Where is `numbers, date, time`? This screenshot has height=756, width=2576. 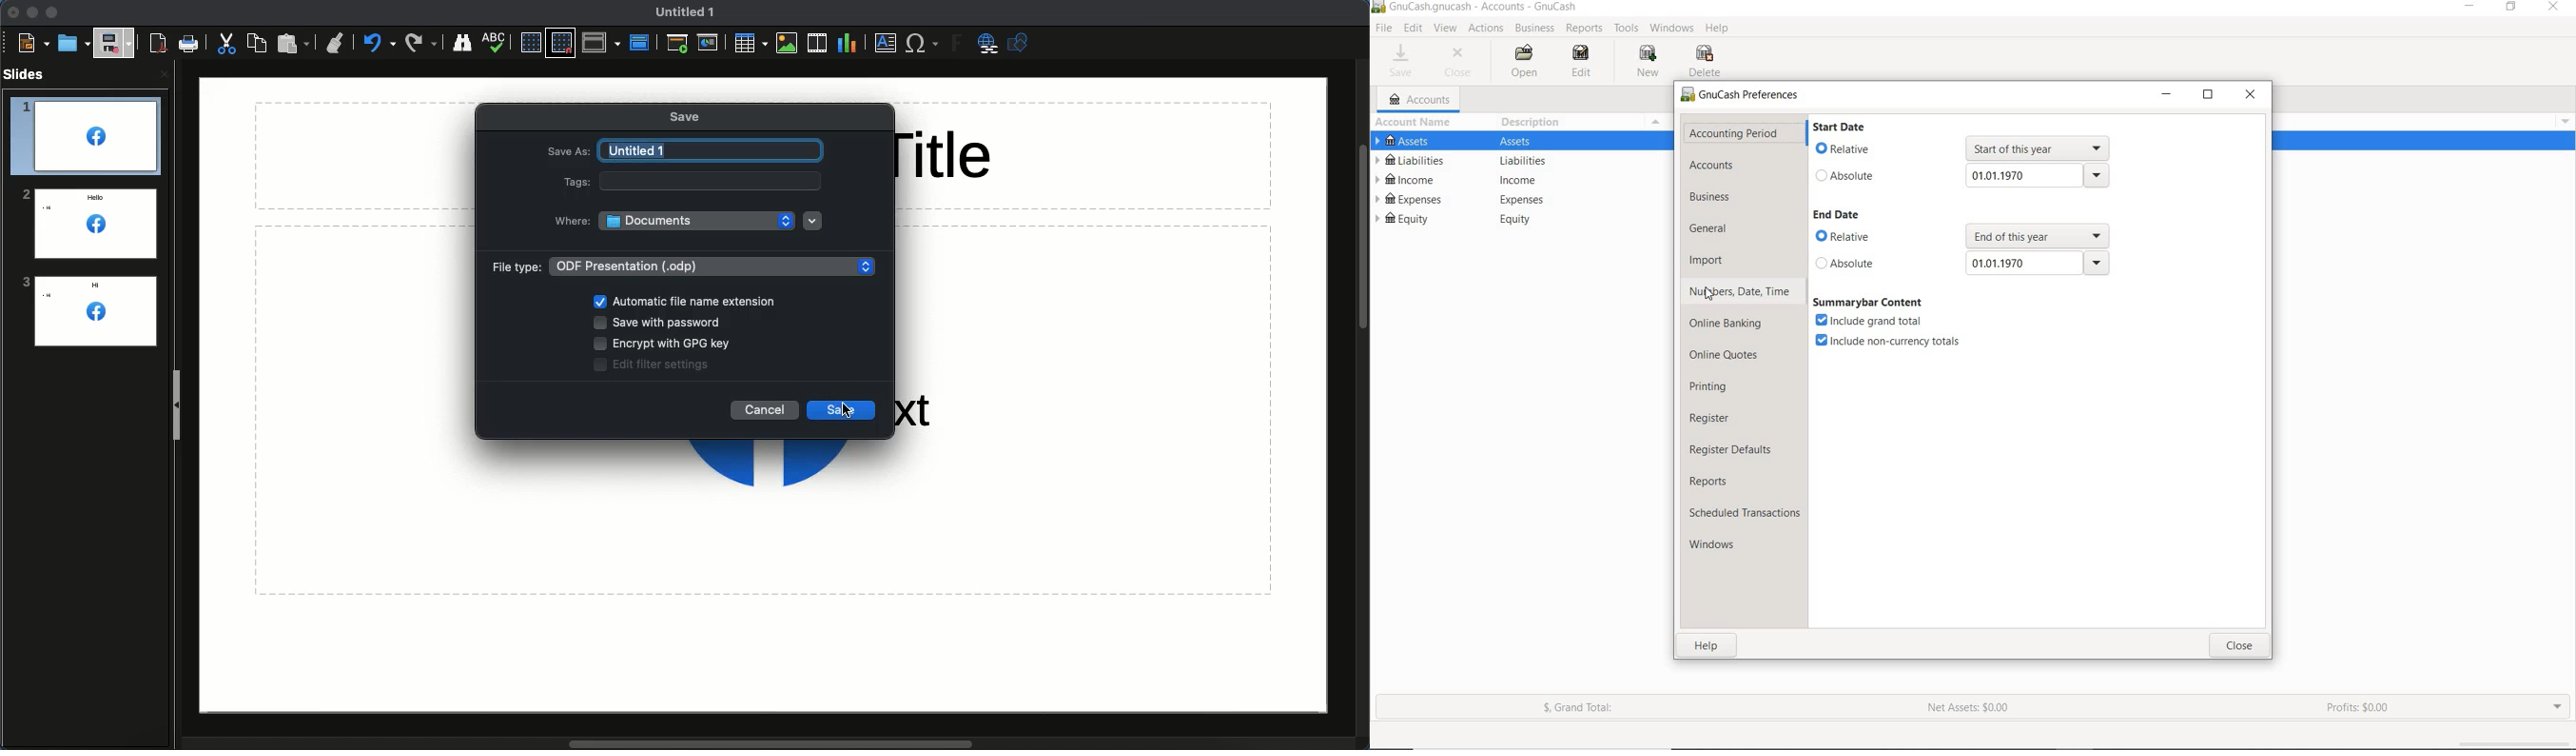 numbers, date, time is located at coordinates (1740, 294).